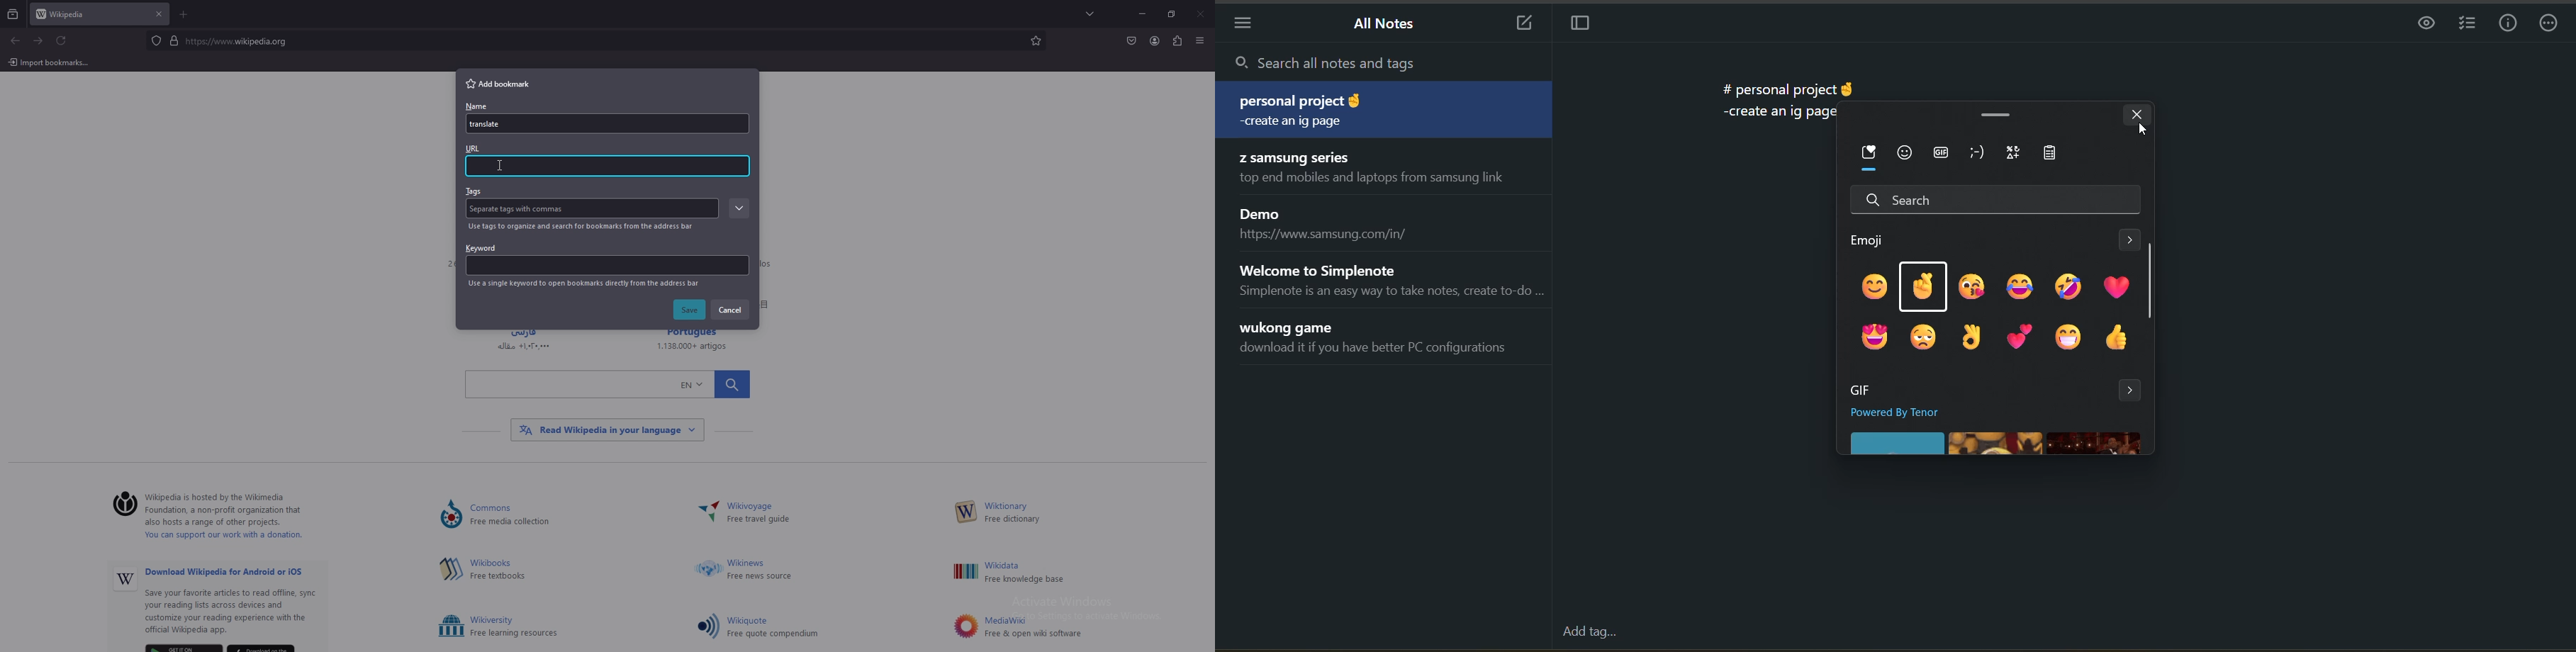  Describe the element at coordinates (516, 627) in the screenshot. I see `` at that location.